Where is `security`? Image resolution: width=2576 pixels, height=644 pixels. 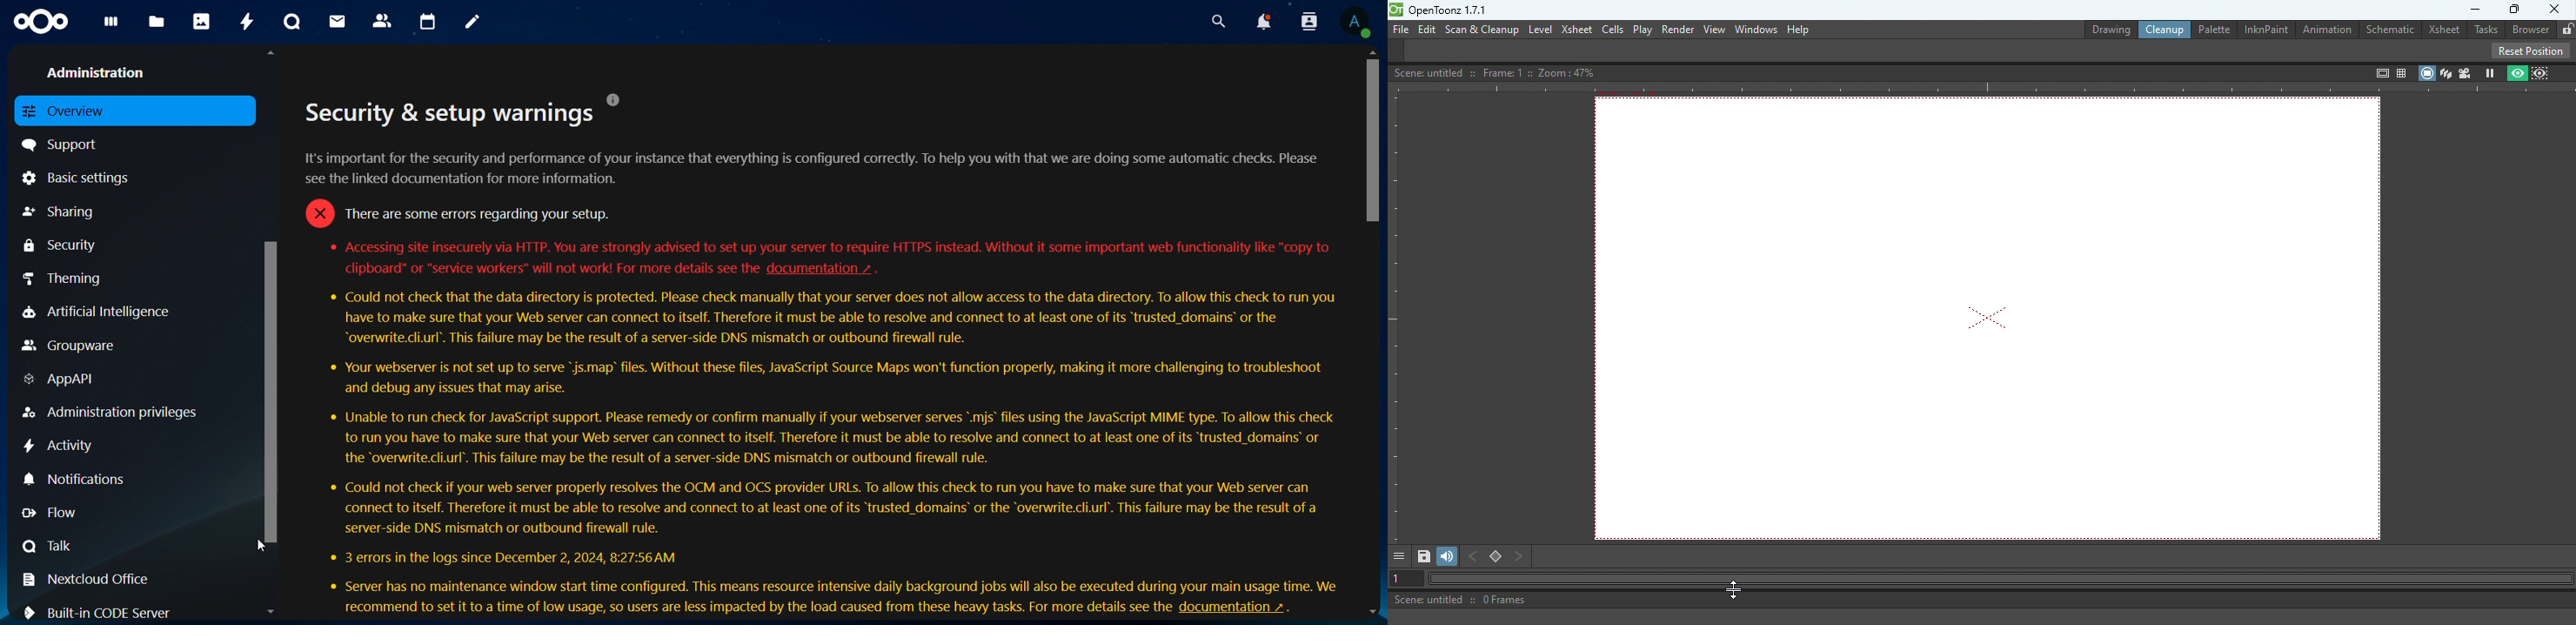 security is located at coordinates (62, 245).